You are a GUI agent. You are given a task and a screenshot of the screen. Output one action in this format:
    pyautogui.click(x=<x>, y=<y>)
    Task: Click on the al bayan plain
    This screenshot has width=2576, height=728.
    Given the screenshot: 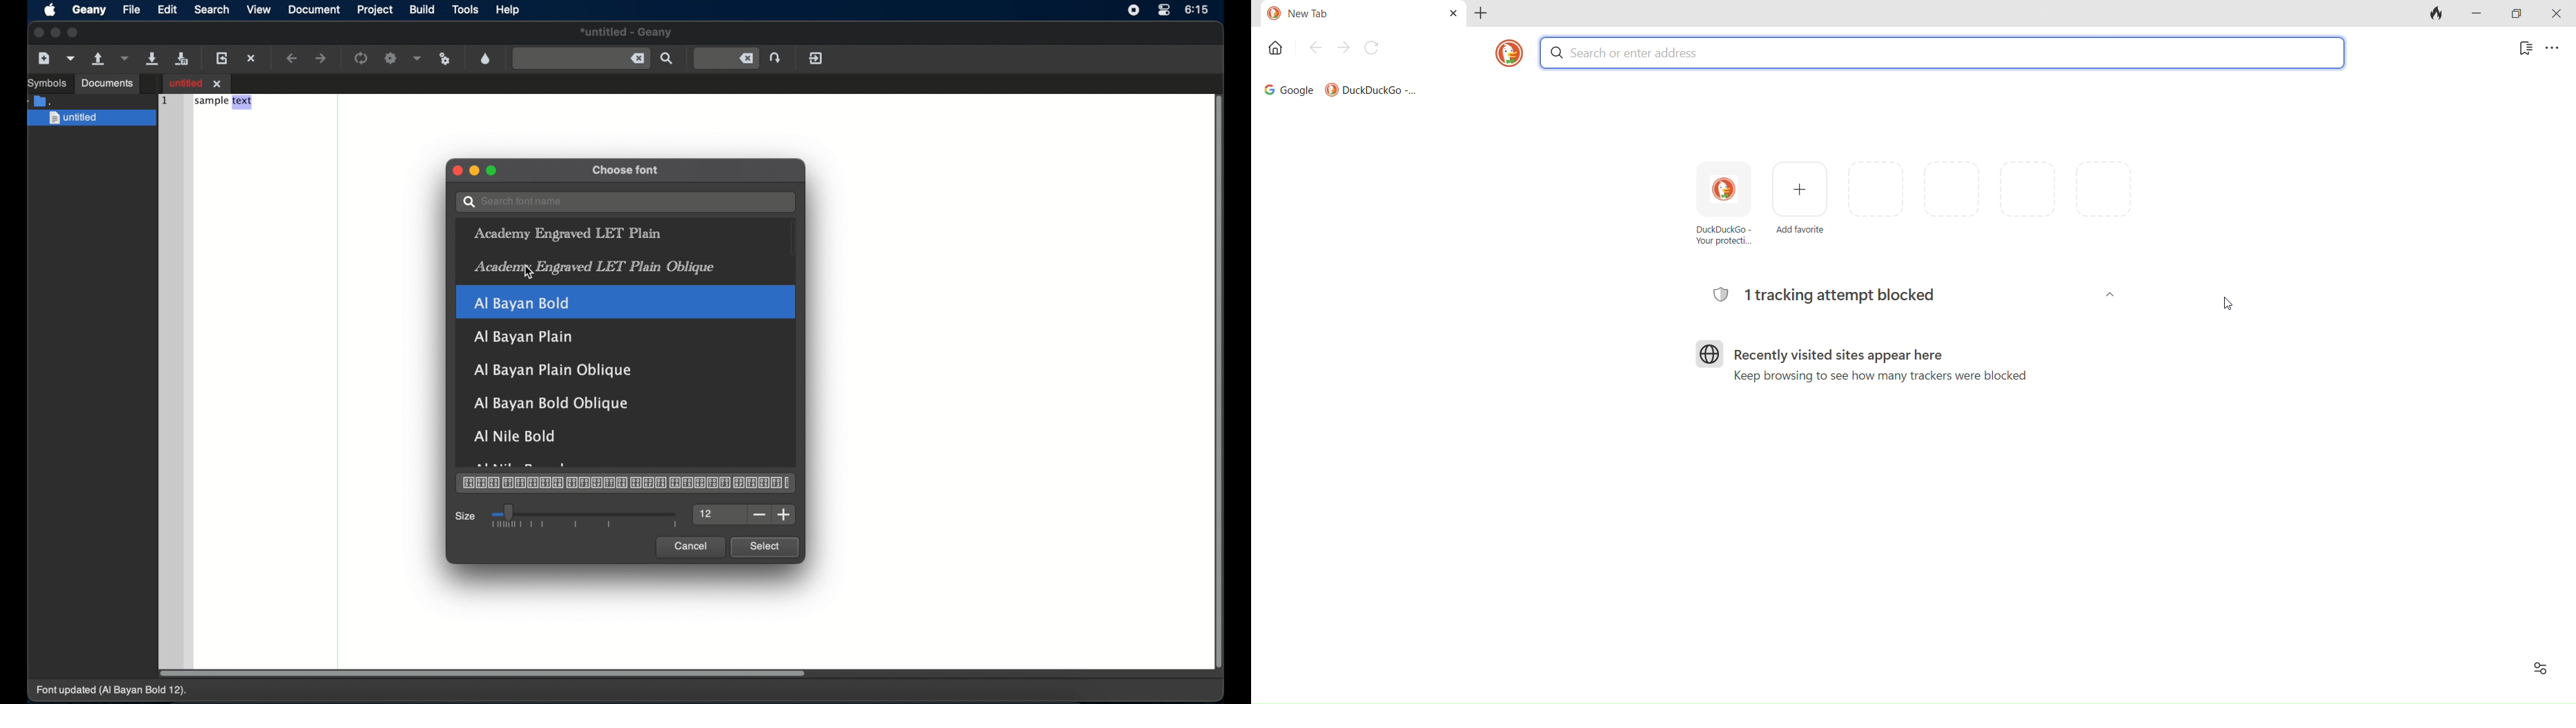 What is the action you would take?
    pyautogui.click(x=523, y=337)
    